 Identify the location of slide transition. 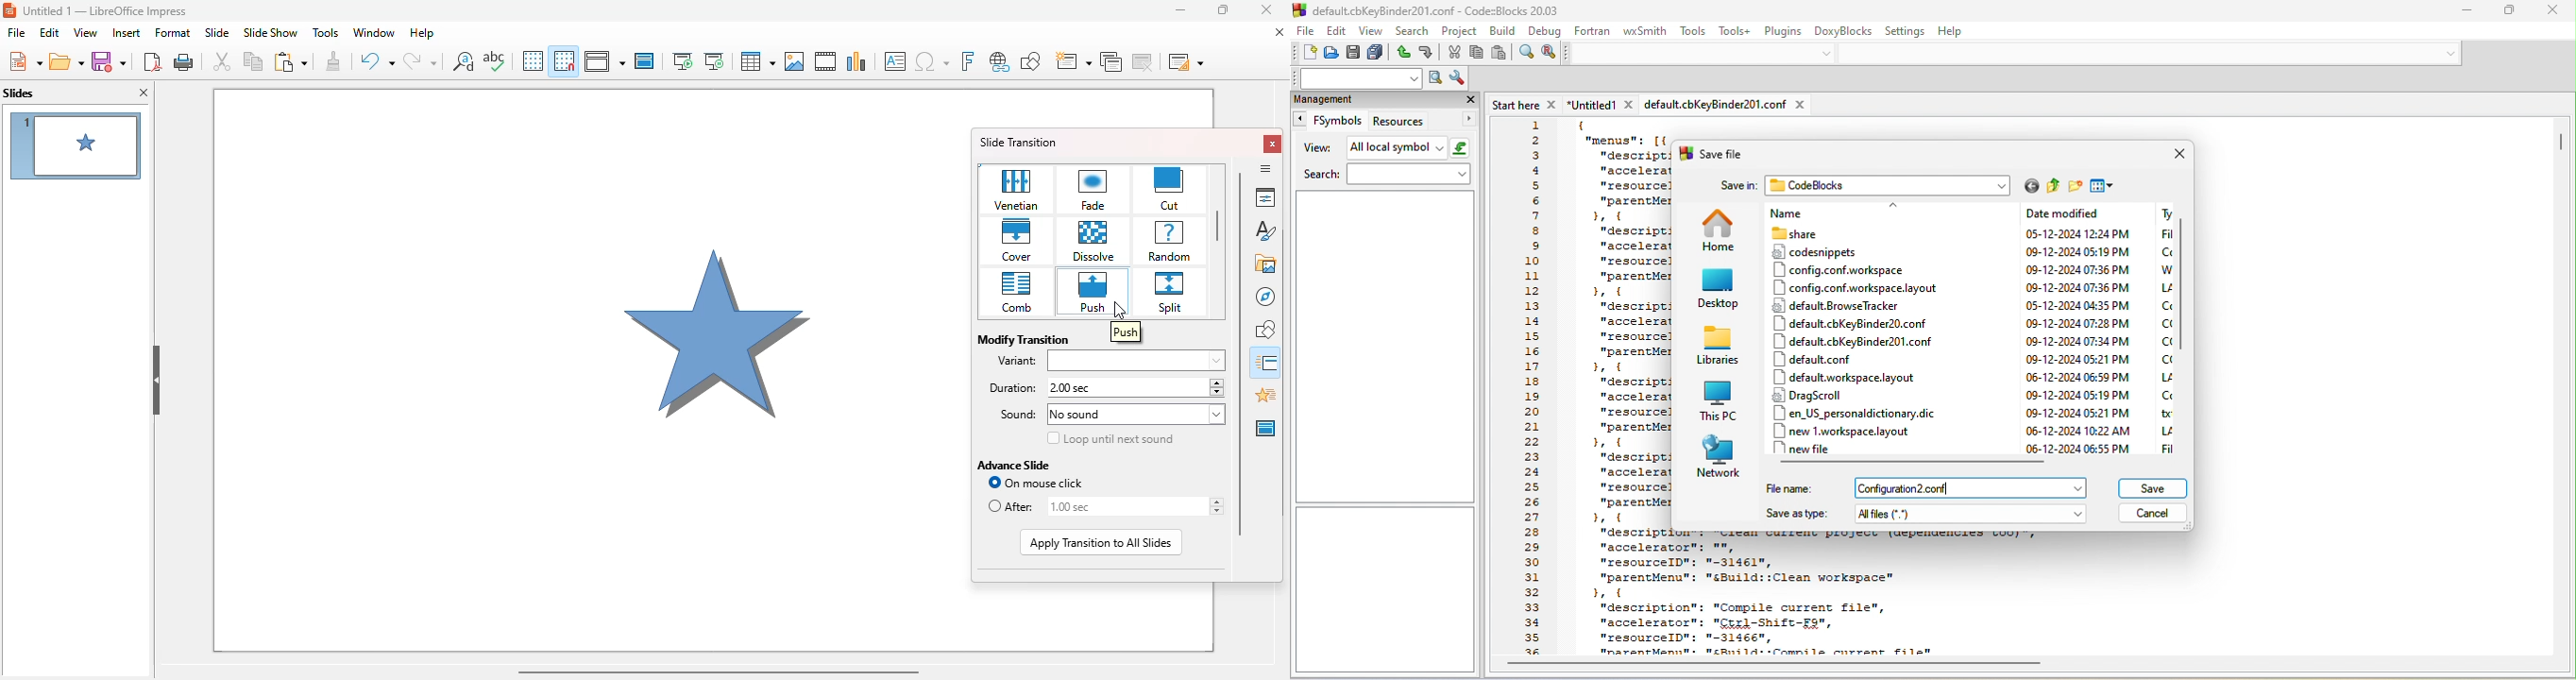
(1019, 142).